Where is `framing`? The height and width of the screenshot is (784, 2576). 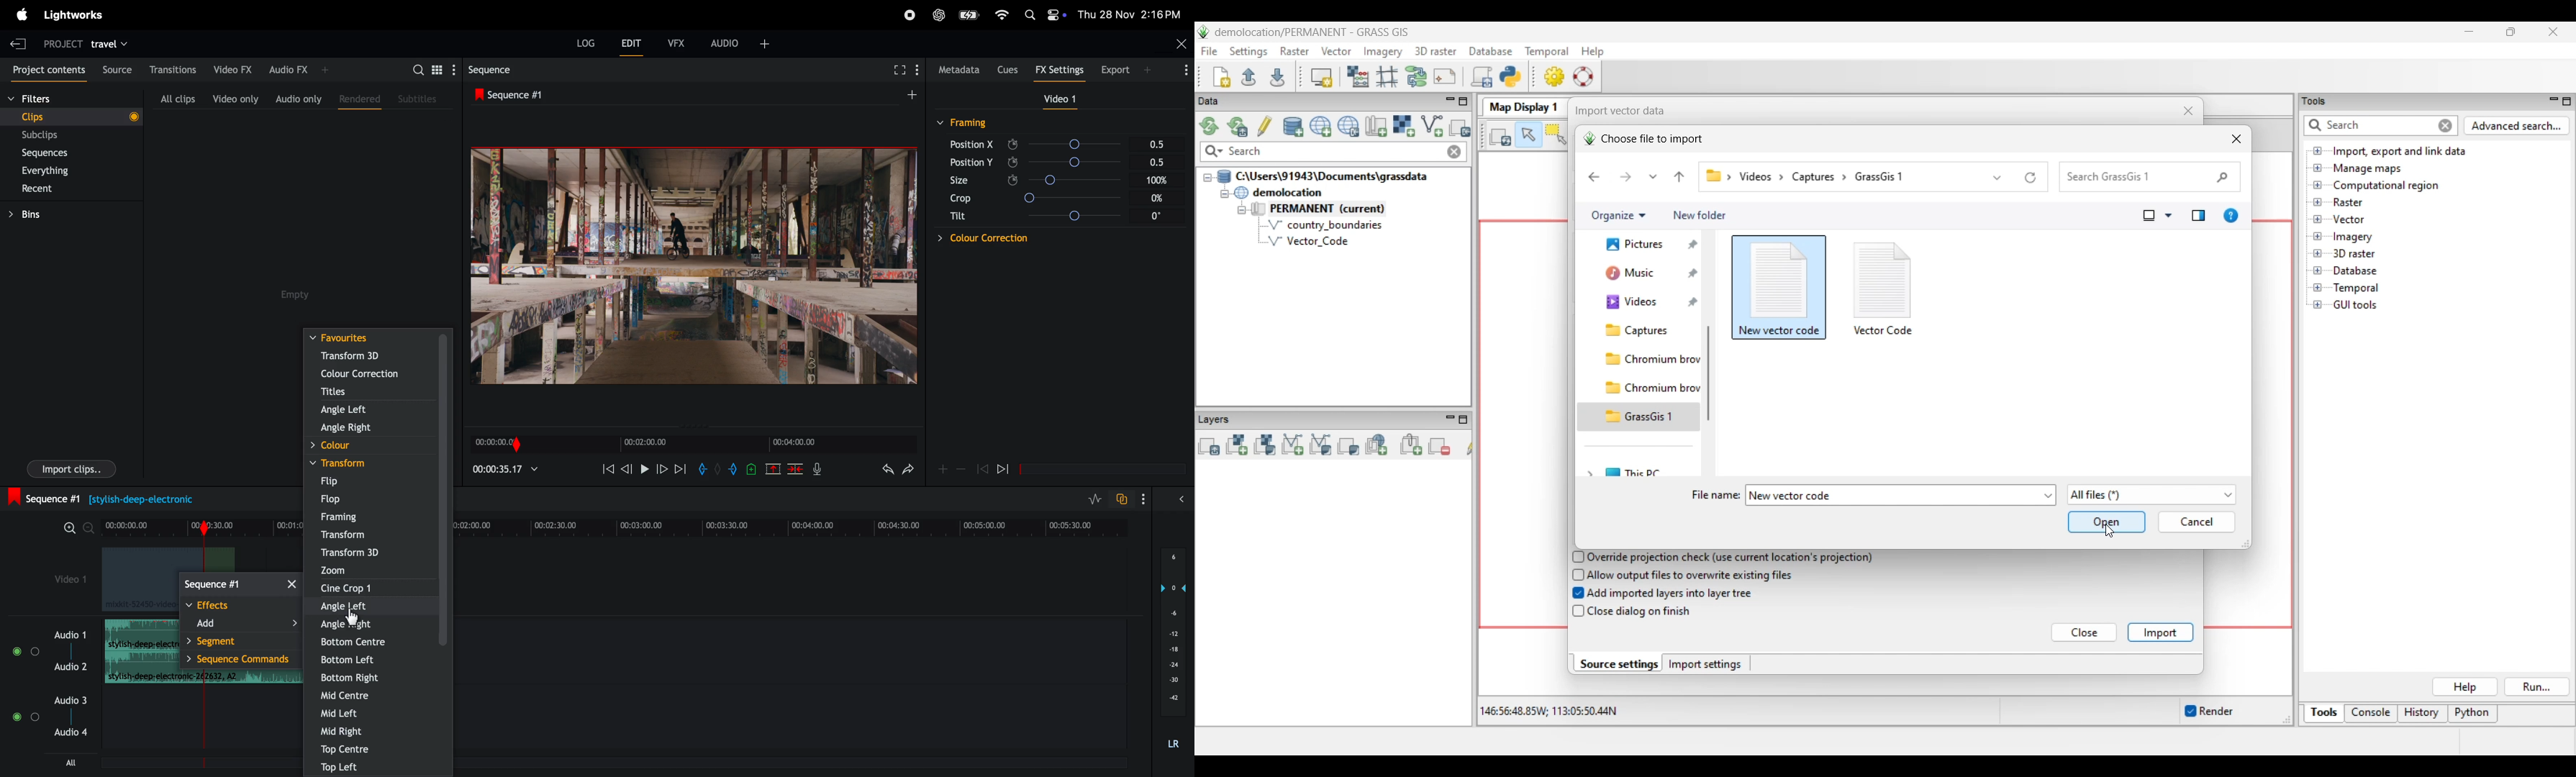
framing is located at coordinates (964, 122).